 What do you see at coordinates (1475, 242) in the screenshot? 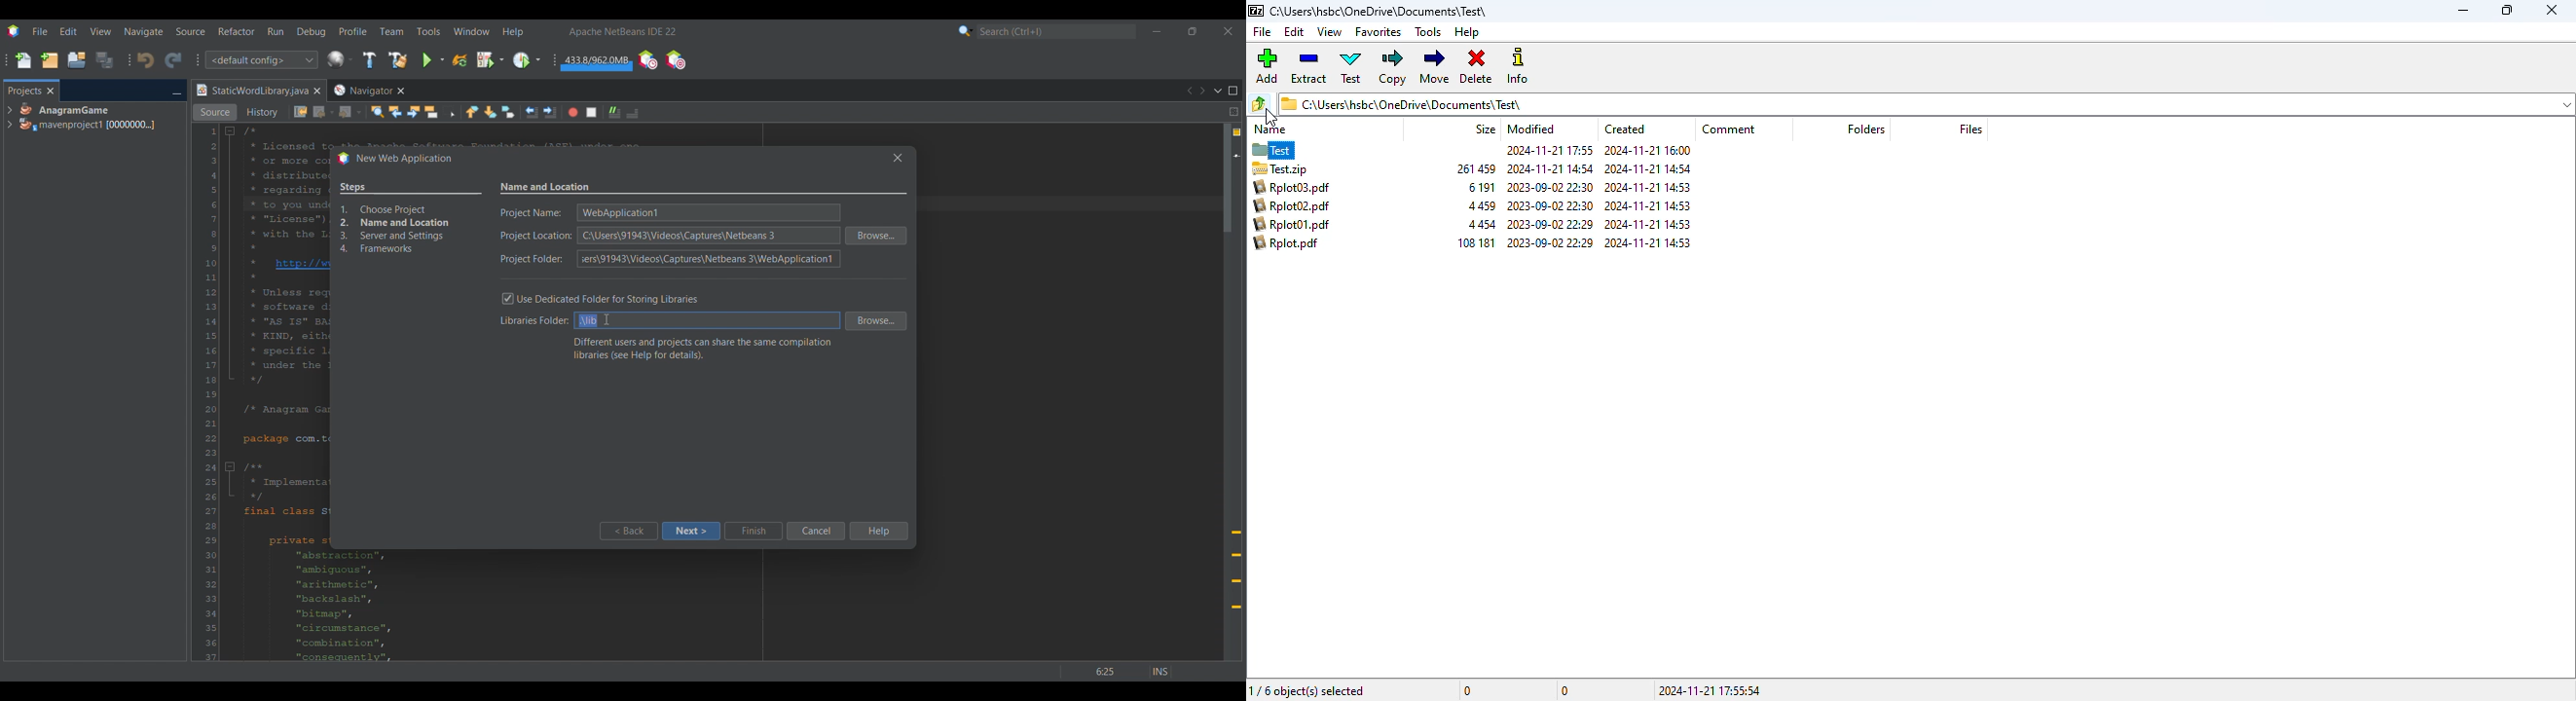
I see `108 181` at bounding box center [1475, 242].